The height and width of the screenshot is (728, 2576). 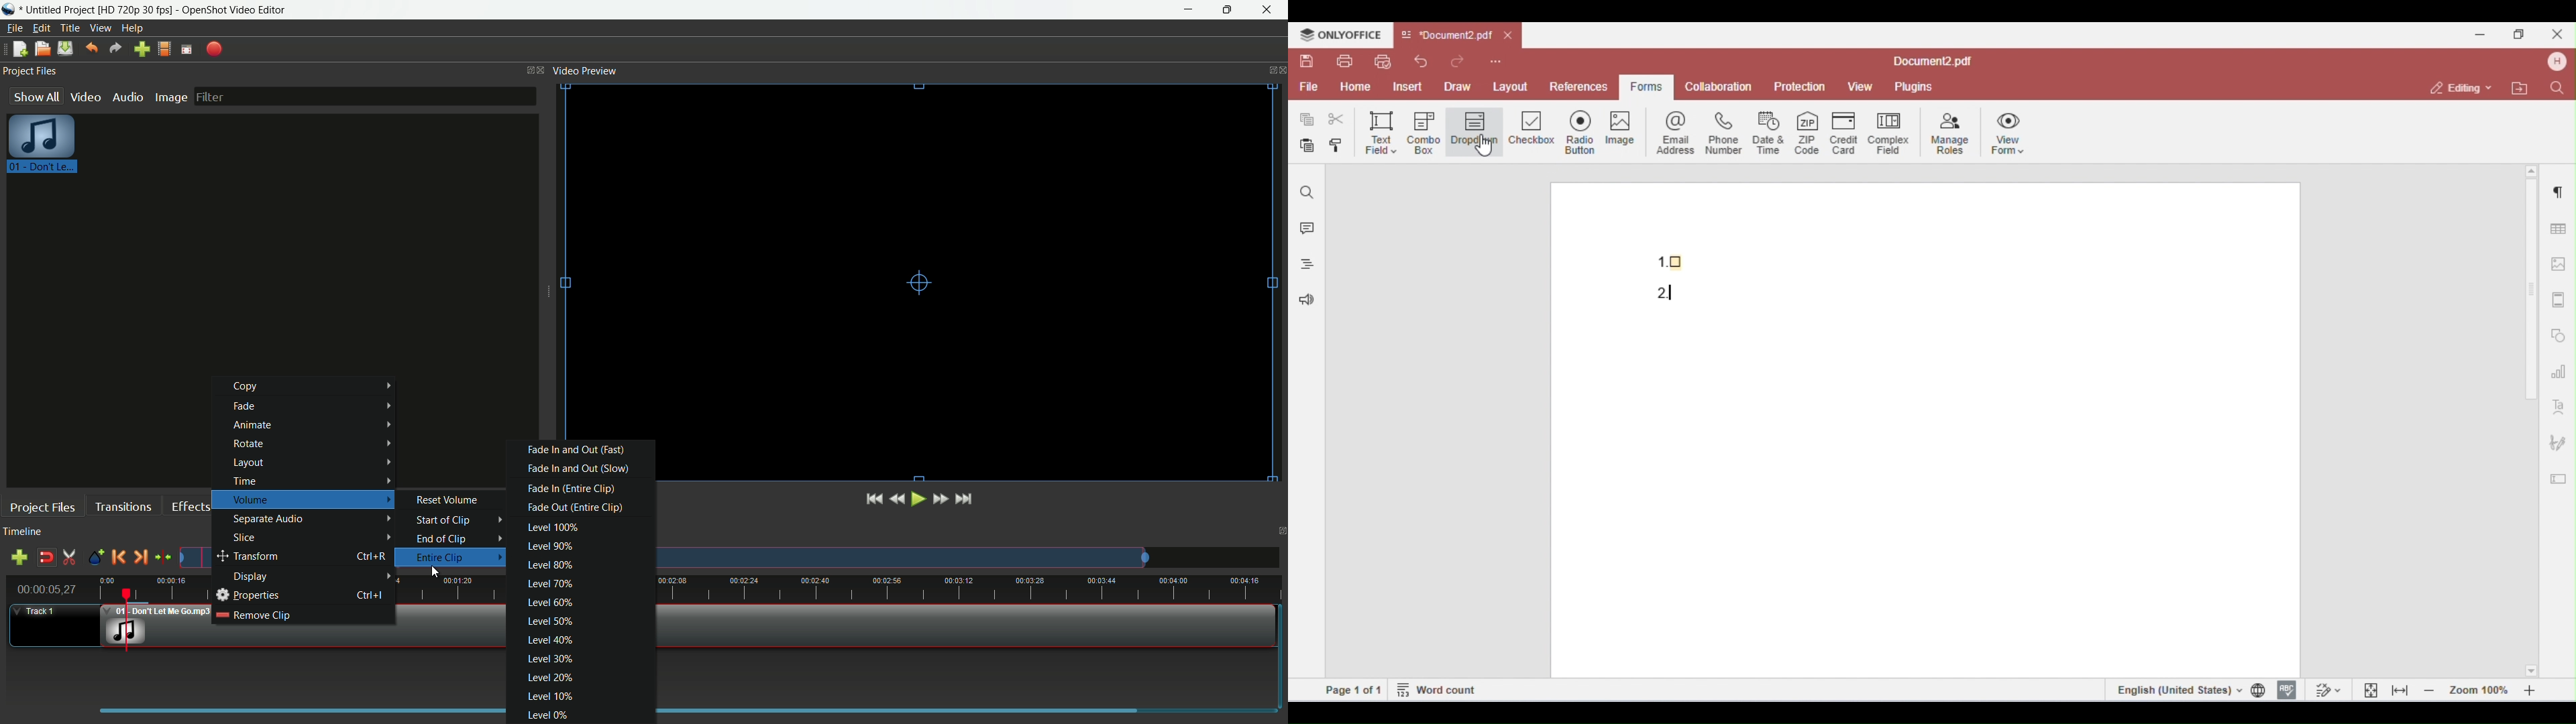 I want to click on level 10%, so click(x=549, y=696).